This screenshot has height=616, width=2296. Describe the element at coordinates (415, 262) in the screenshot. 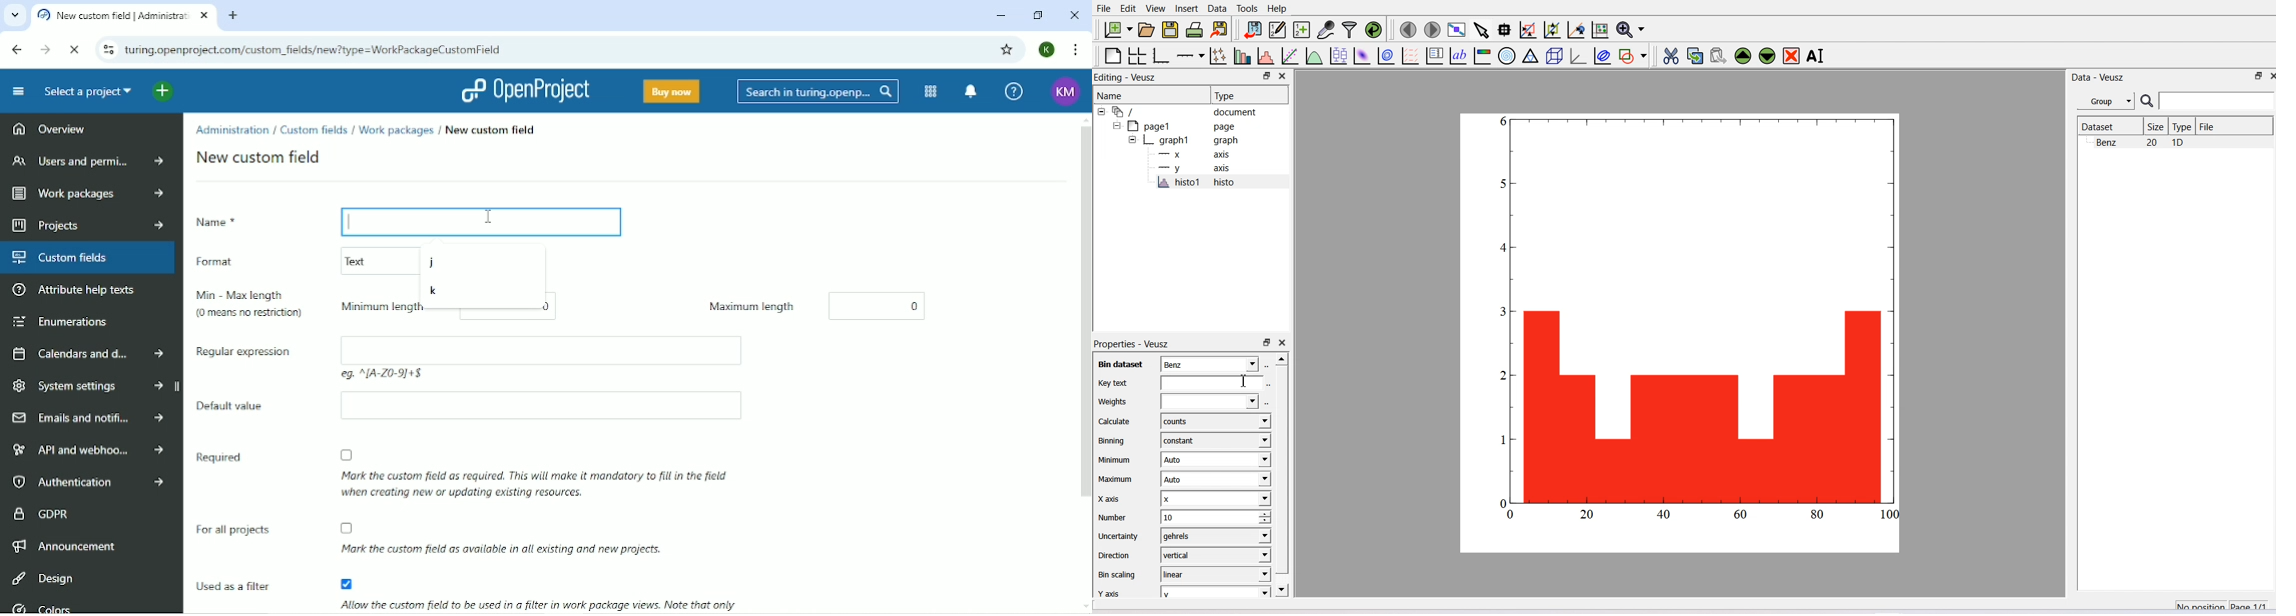

I see `Text` at that location.